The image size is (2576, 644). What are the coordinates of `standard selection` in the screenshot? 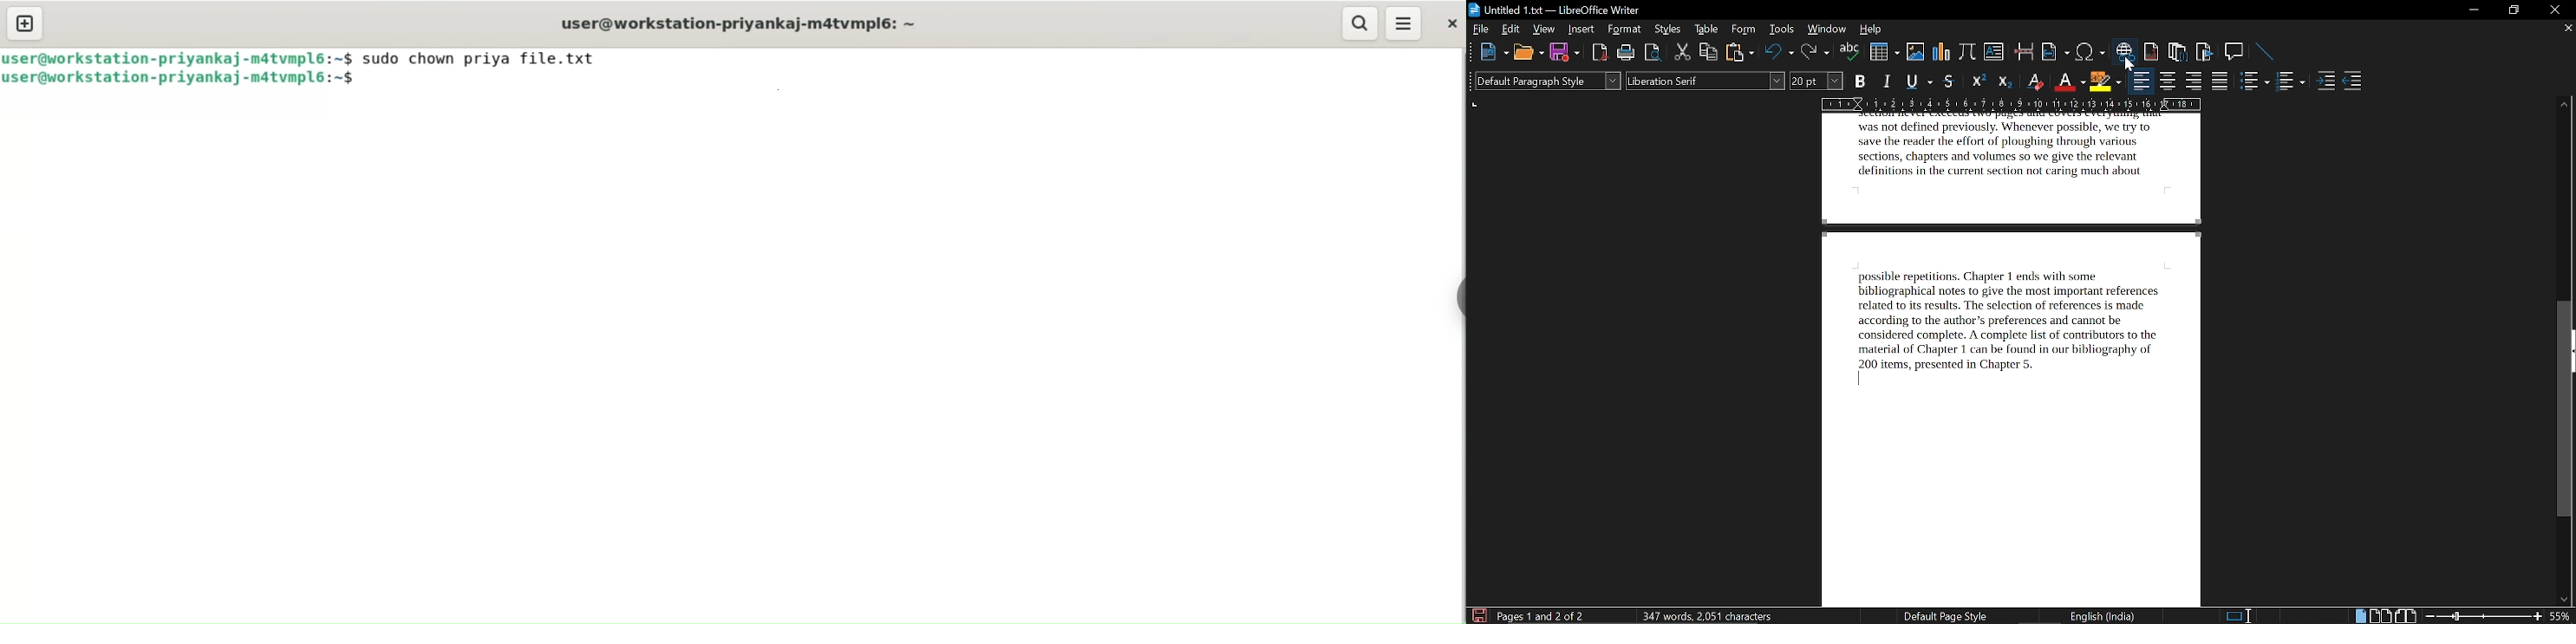 It's located at (2242, 615).